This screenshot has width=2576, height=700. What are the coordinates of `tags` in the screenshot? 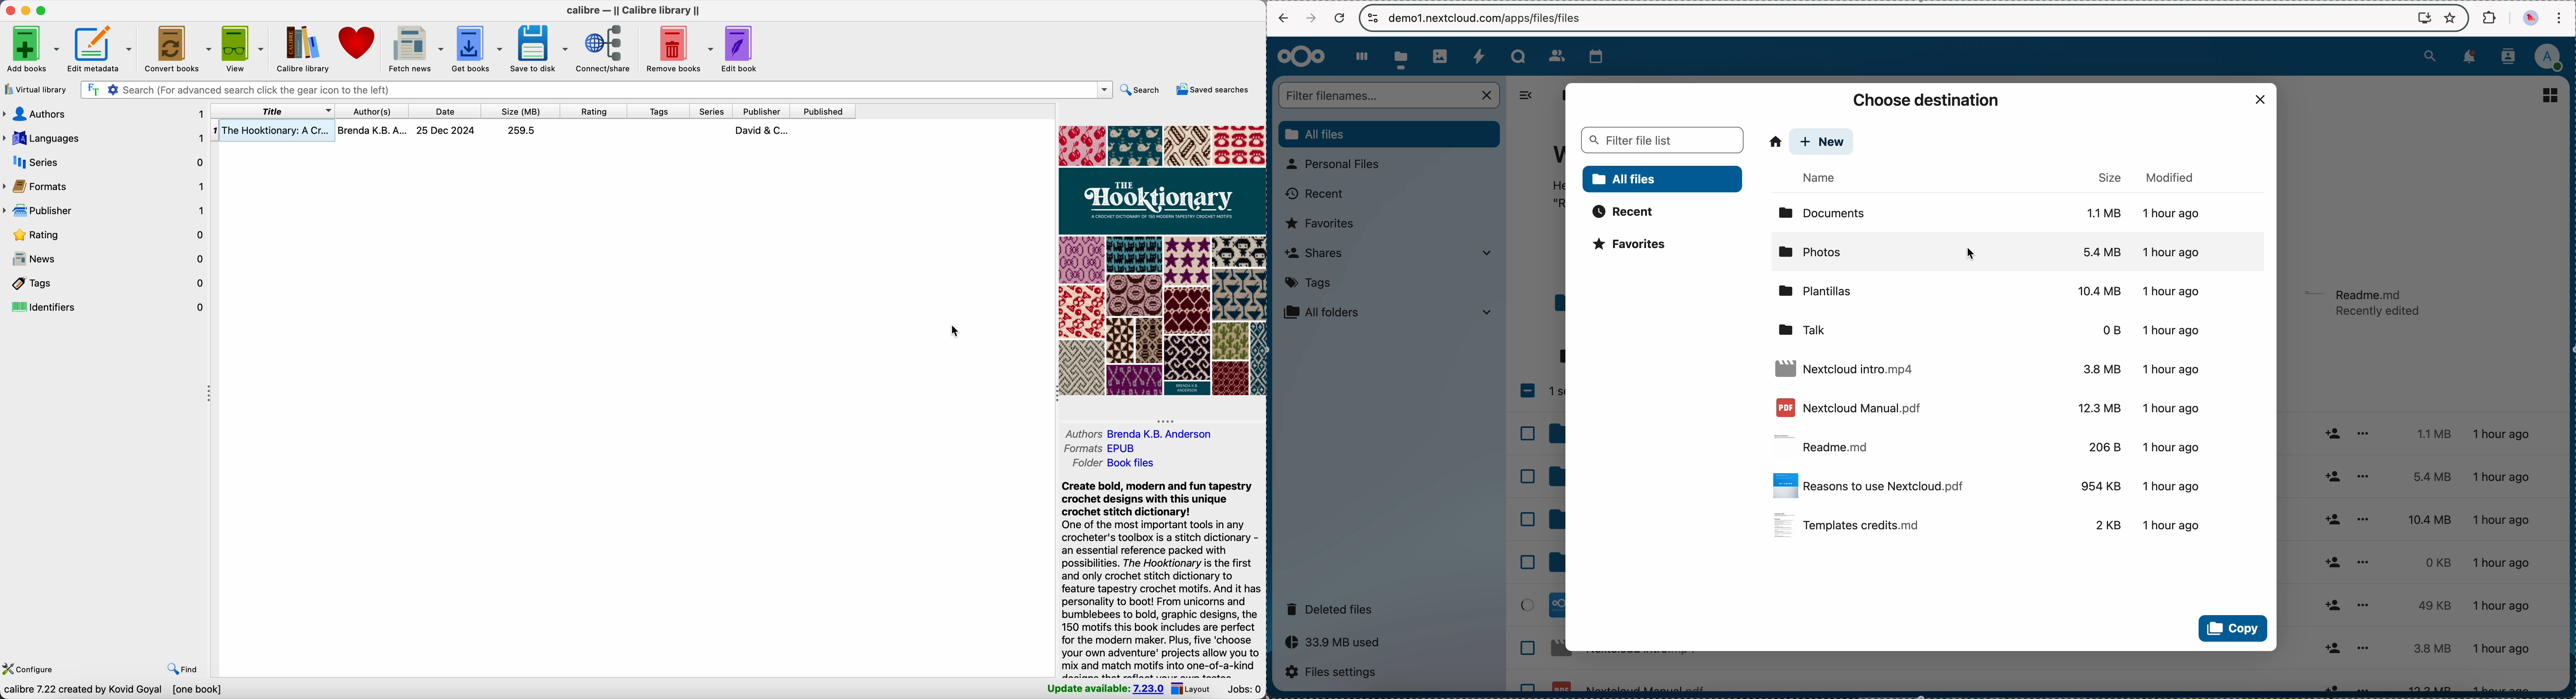 It's located at (1308, 284).